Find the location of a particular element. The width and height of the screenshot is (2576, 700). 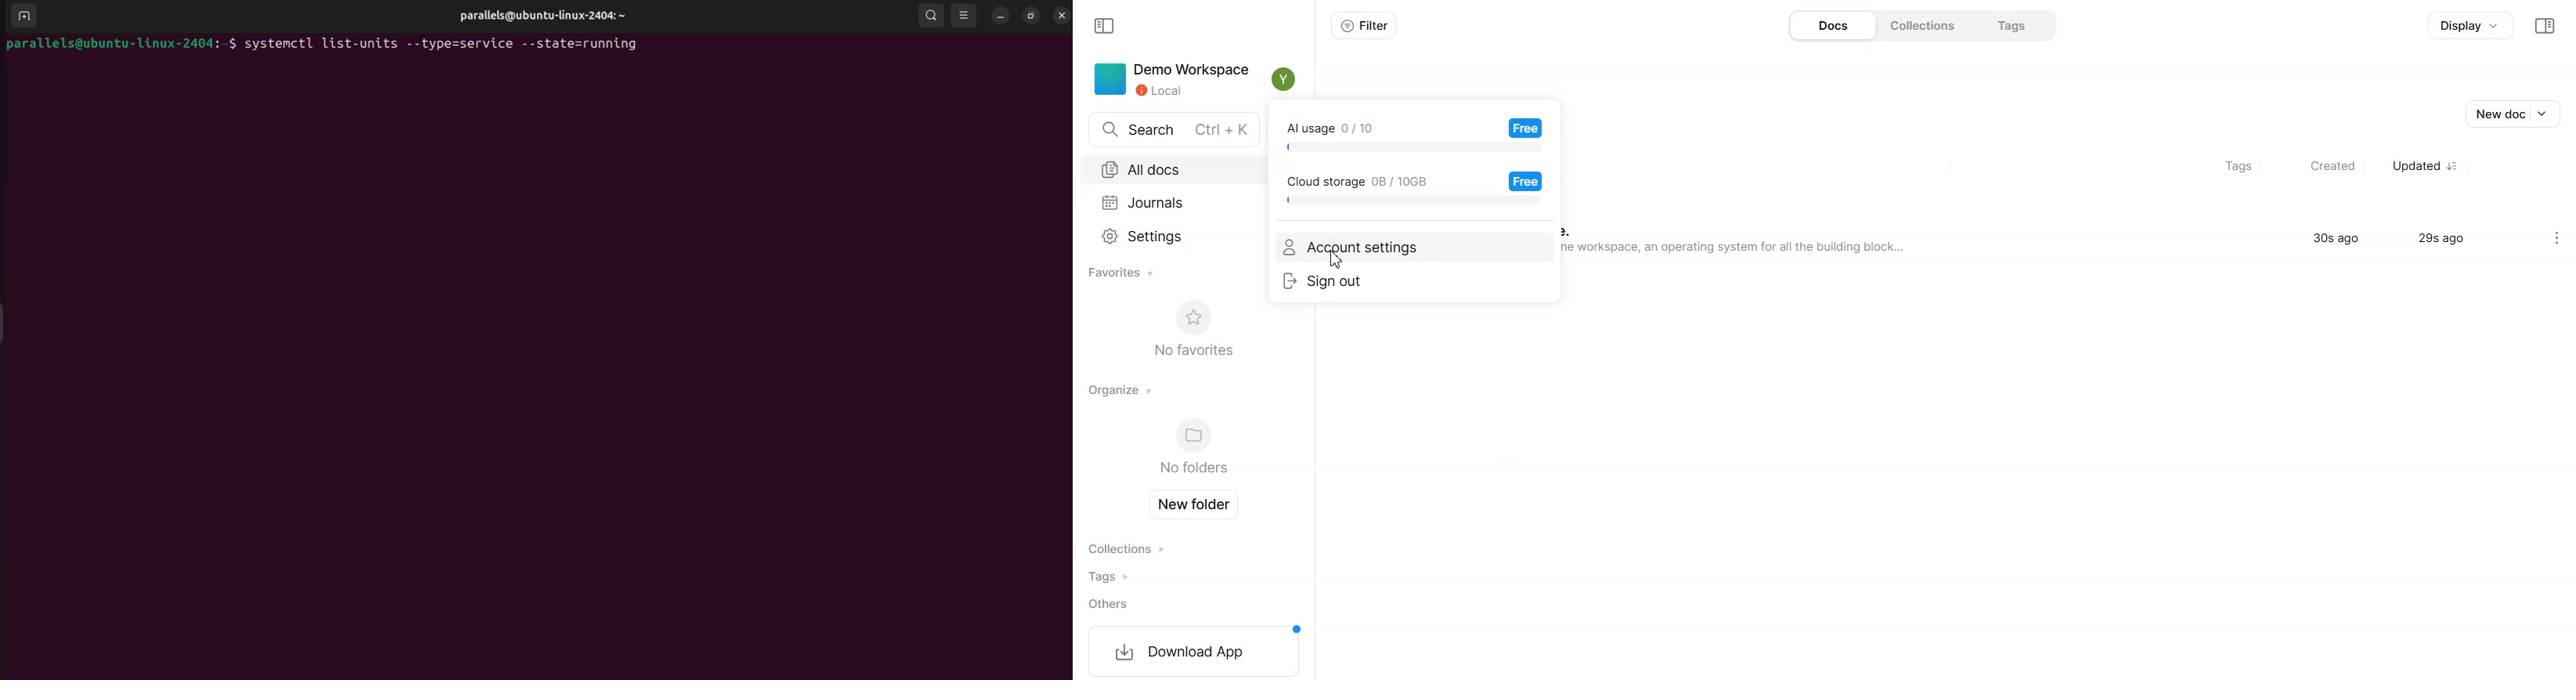

Display is located at coordinates (2468, 27).